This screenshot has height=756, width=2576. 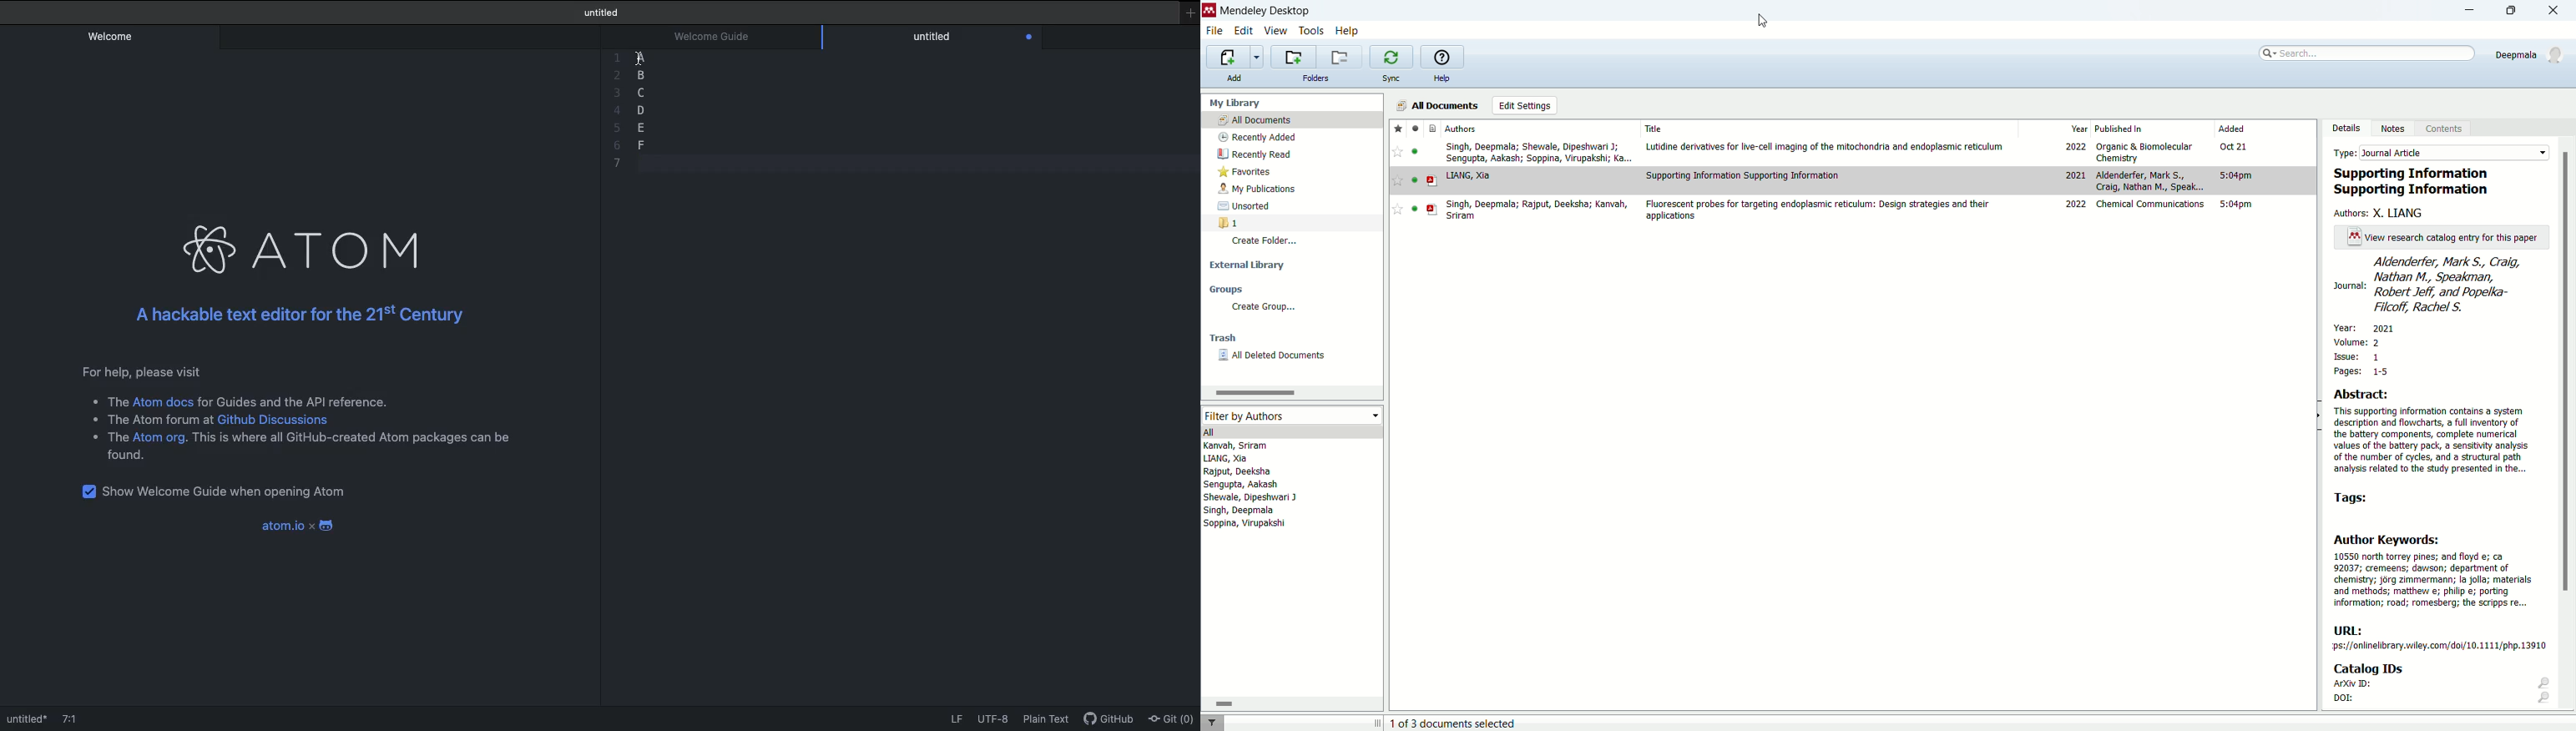 What do you see at coordinates (2568, 427) in the screenshot?
I see `vertical scroll bar` at bounding box center [2568, 427].